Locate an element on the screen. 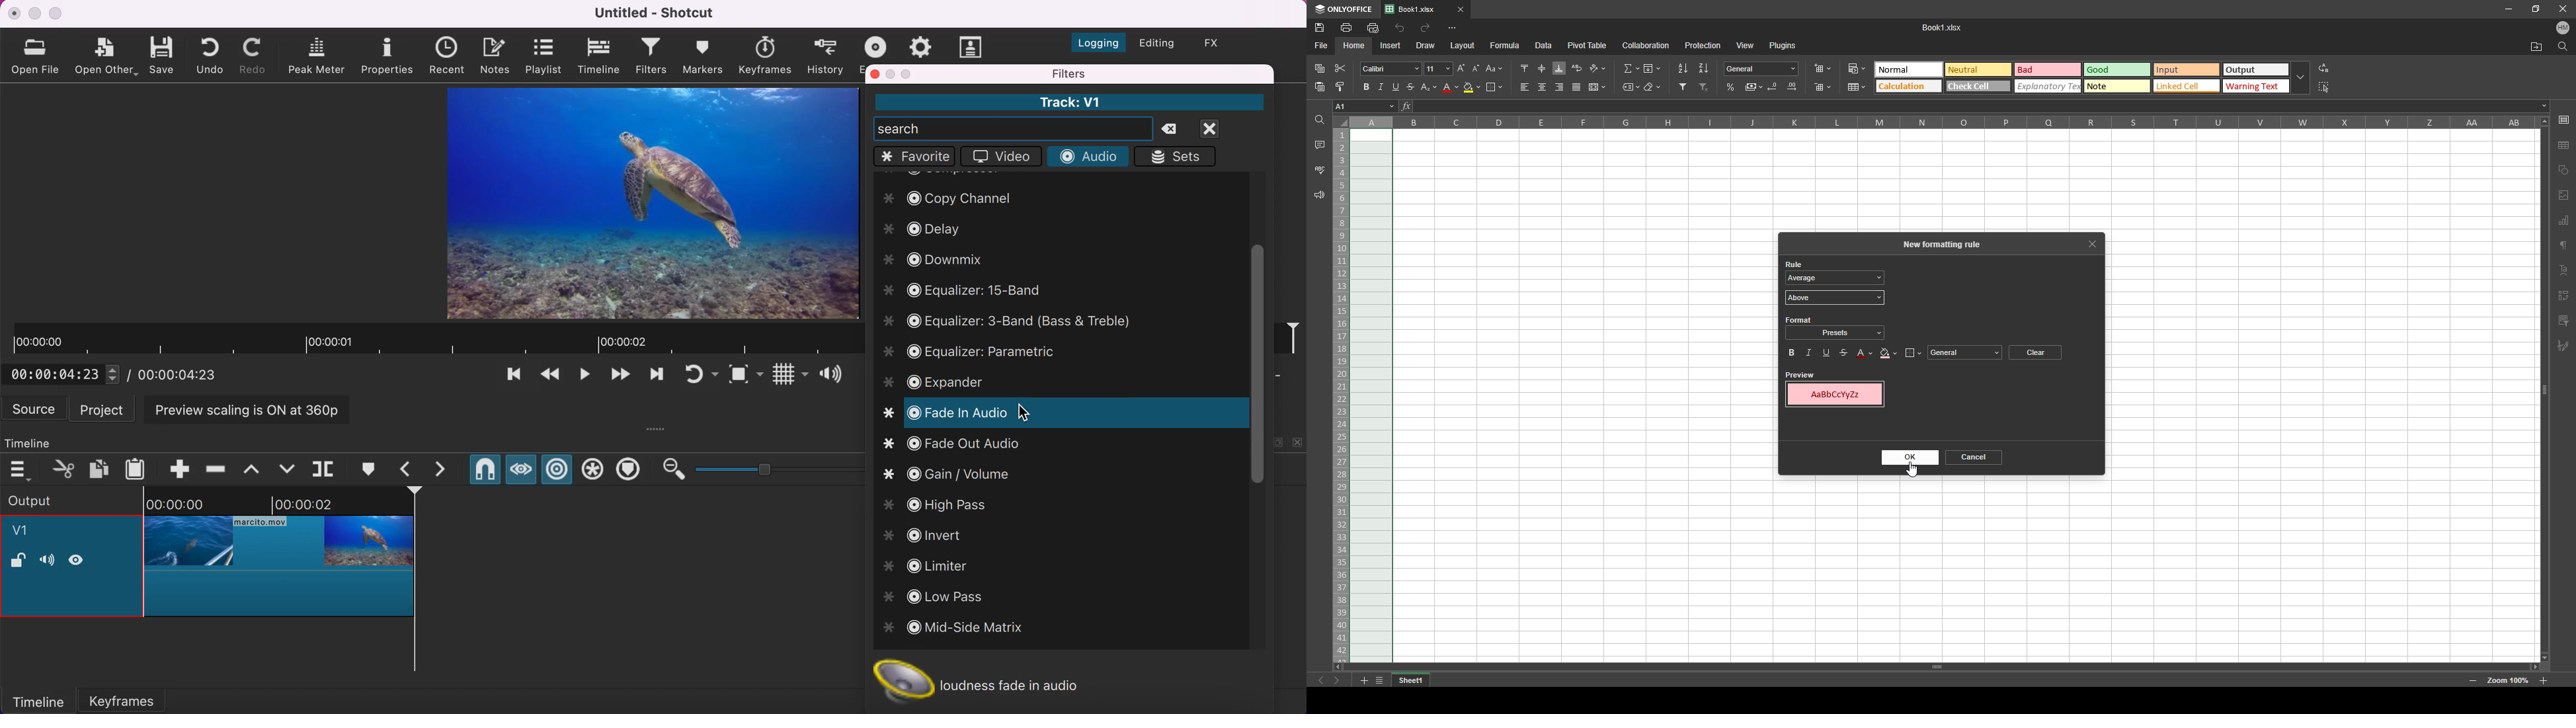 This screenshot has height=728, width=2576. close is located at coordinates (1222, 129).